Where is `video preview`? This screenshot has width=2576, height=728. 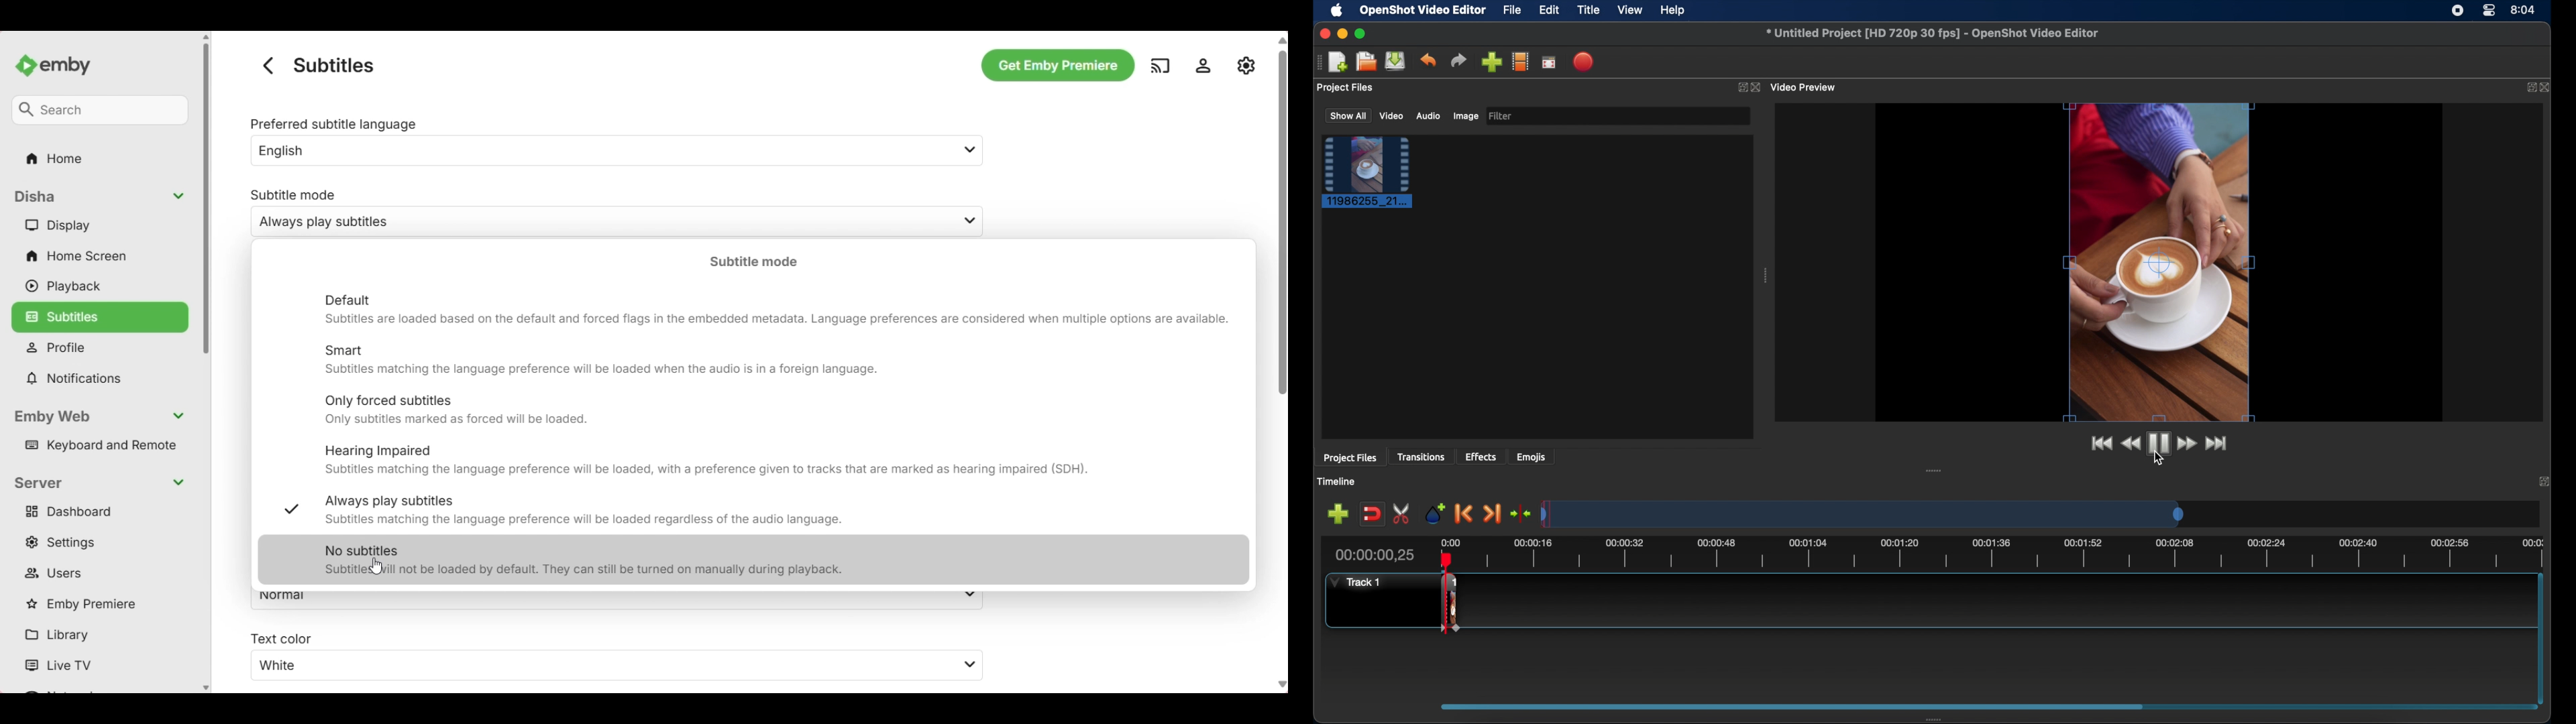
video preview is located at coordinates (2157, 261).